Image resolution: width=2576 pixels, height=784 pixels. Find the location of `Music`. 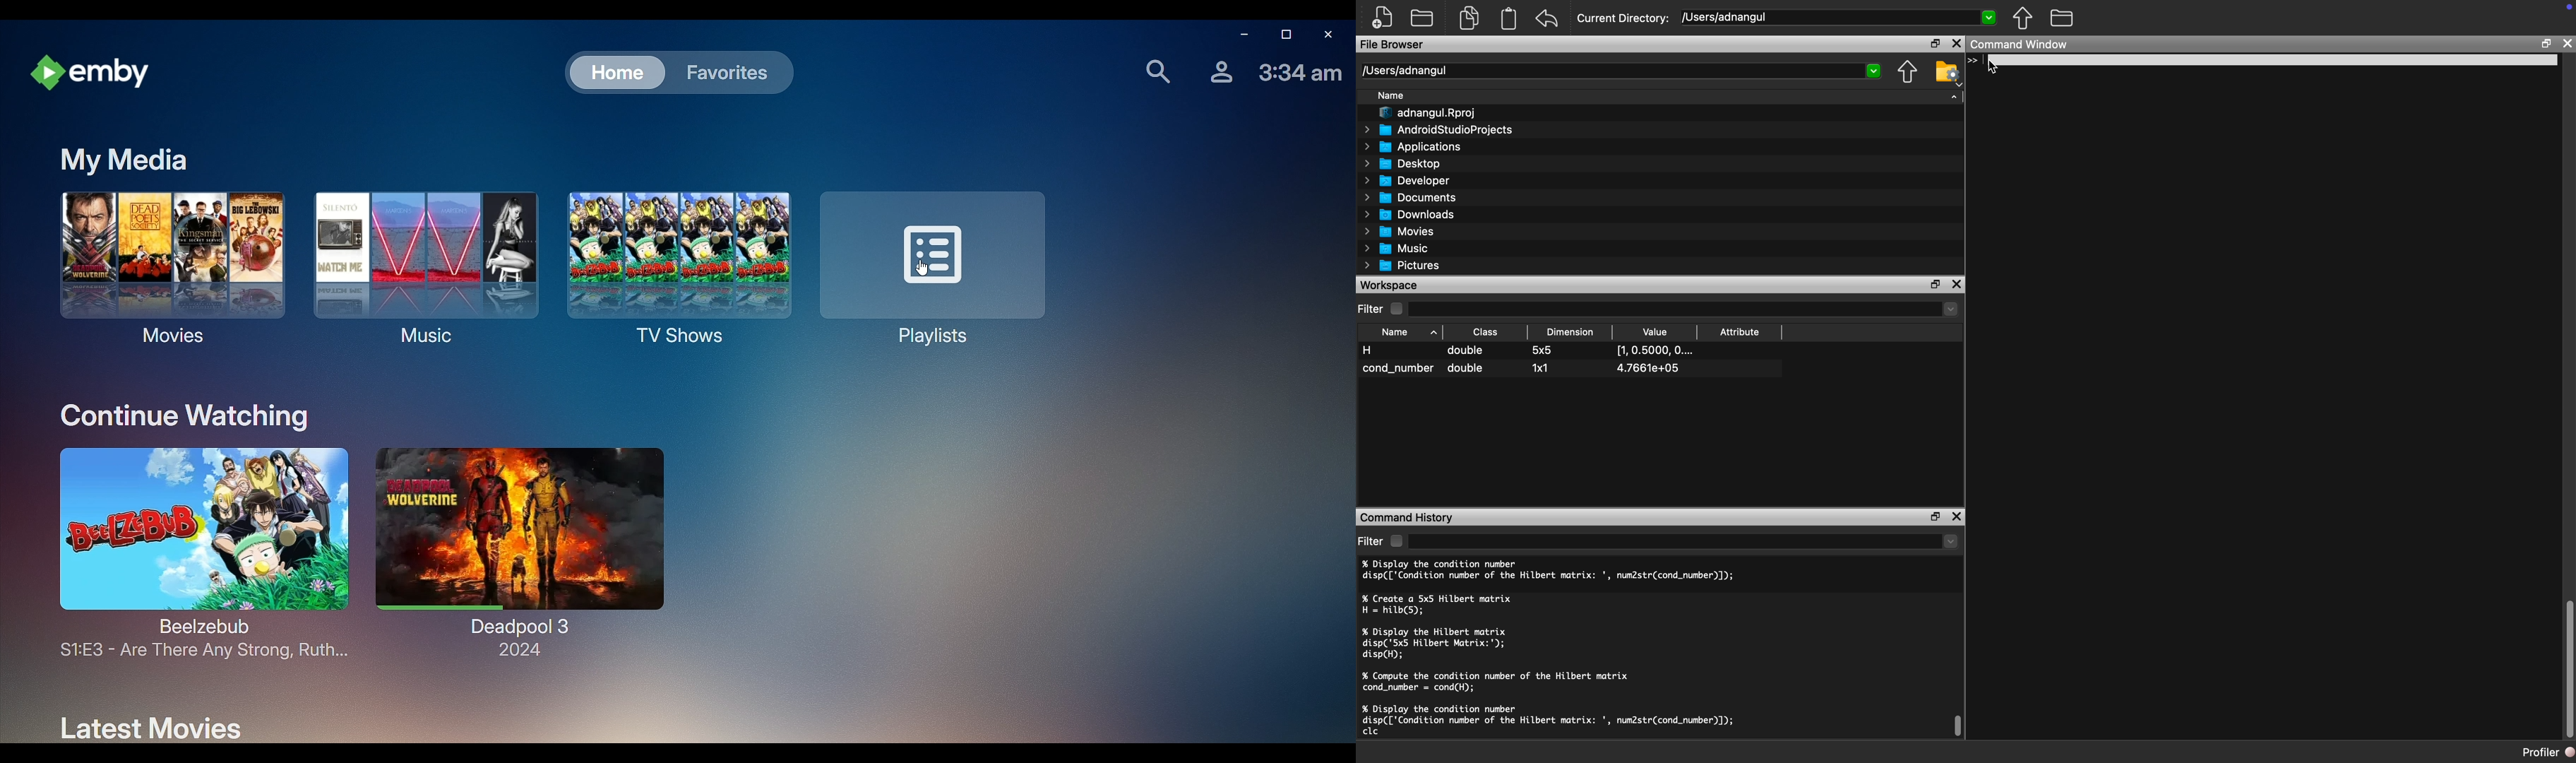

Music is located at coordinates (1394, 248).